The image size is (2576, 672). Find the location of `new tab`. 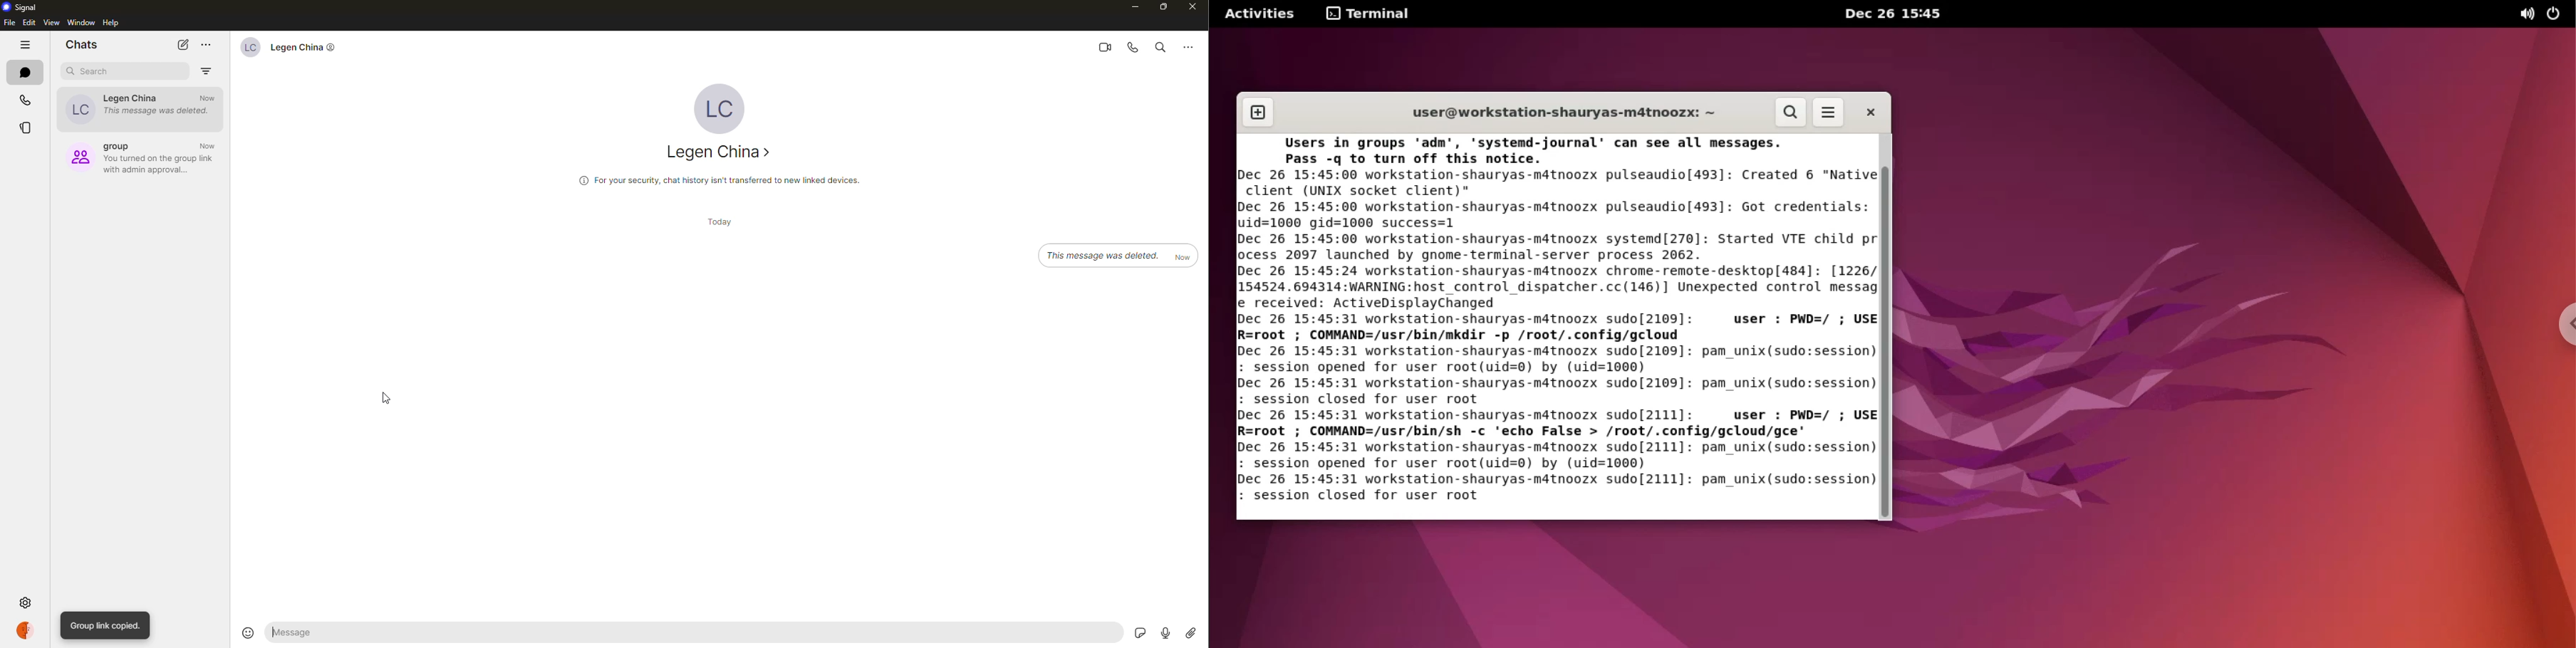

new tab is located at coordinates (1259, 113).